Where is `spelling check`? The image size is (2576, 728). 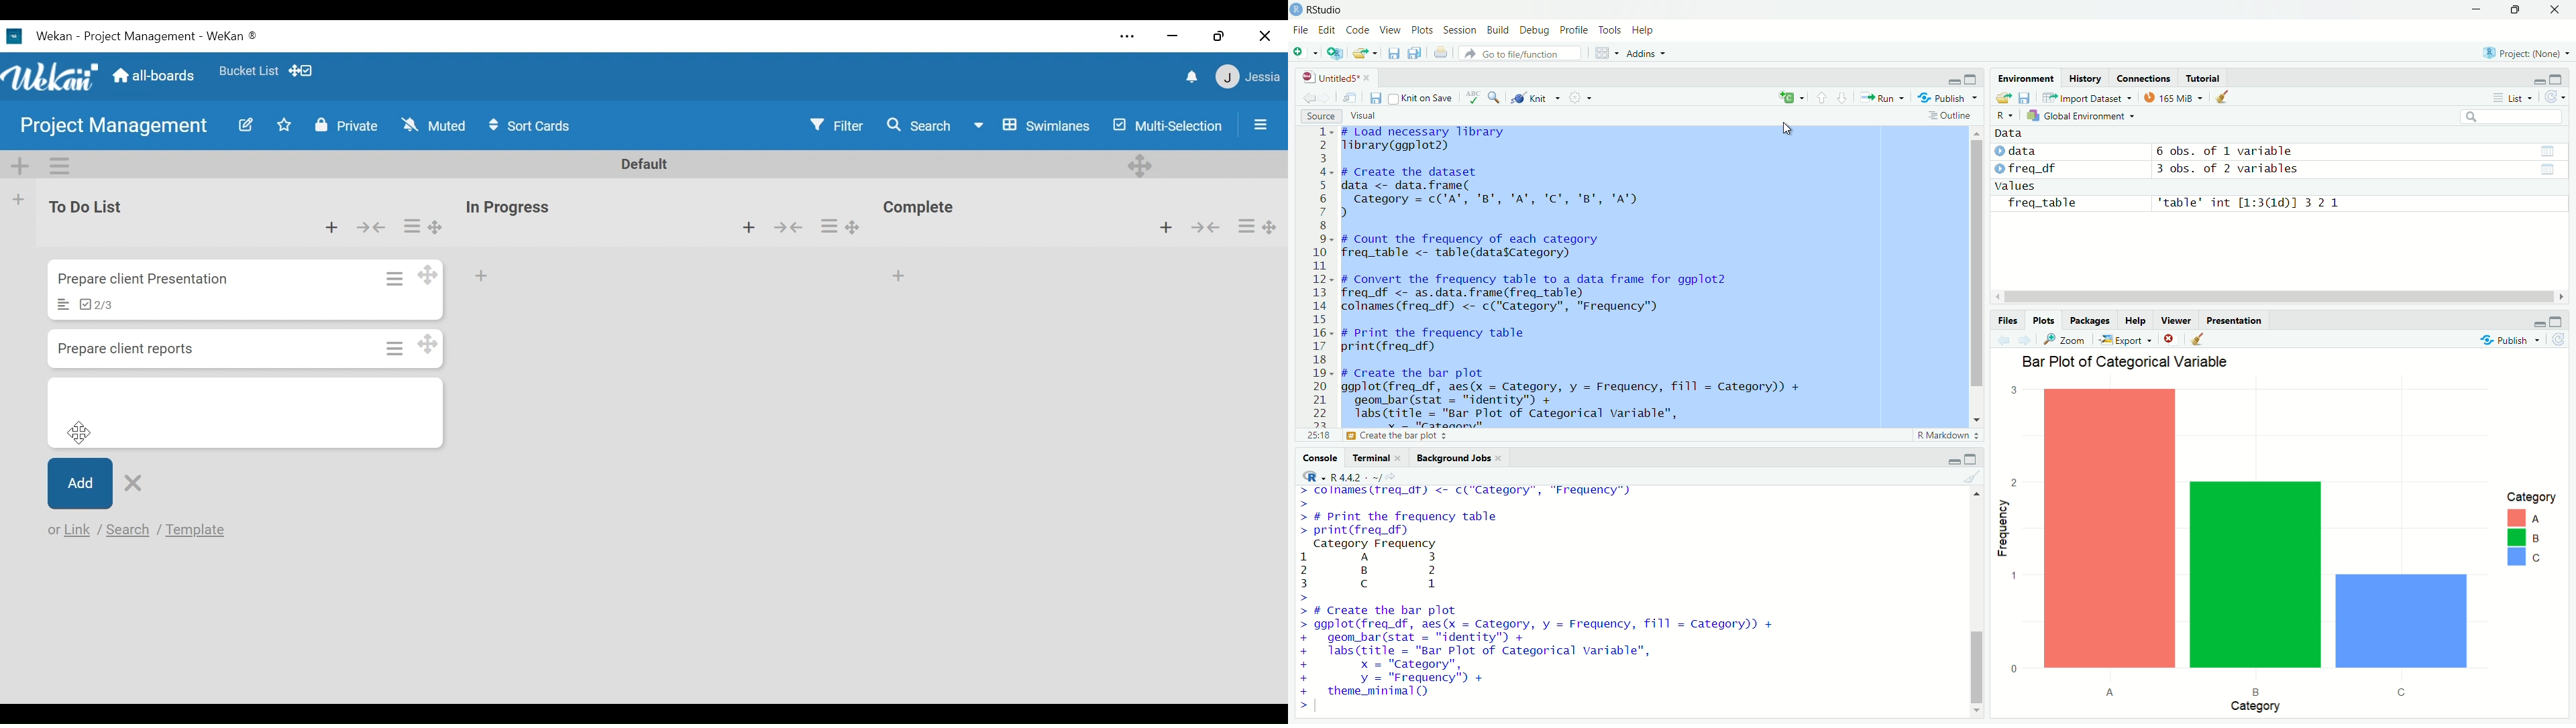 spelling check is located at coordinates (1474, 99).